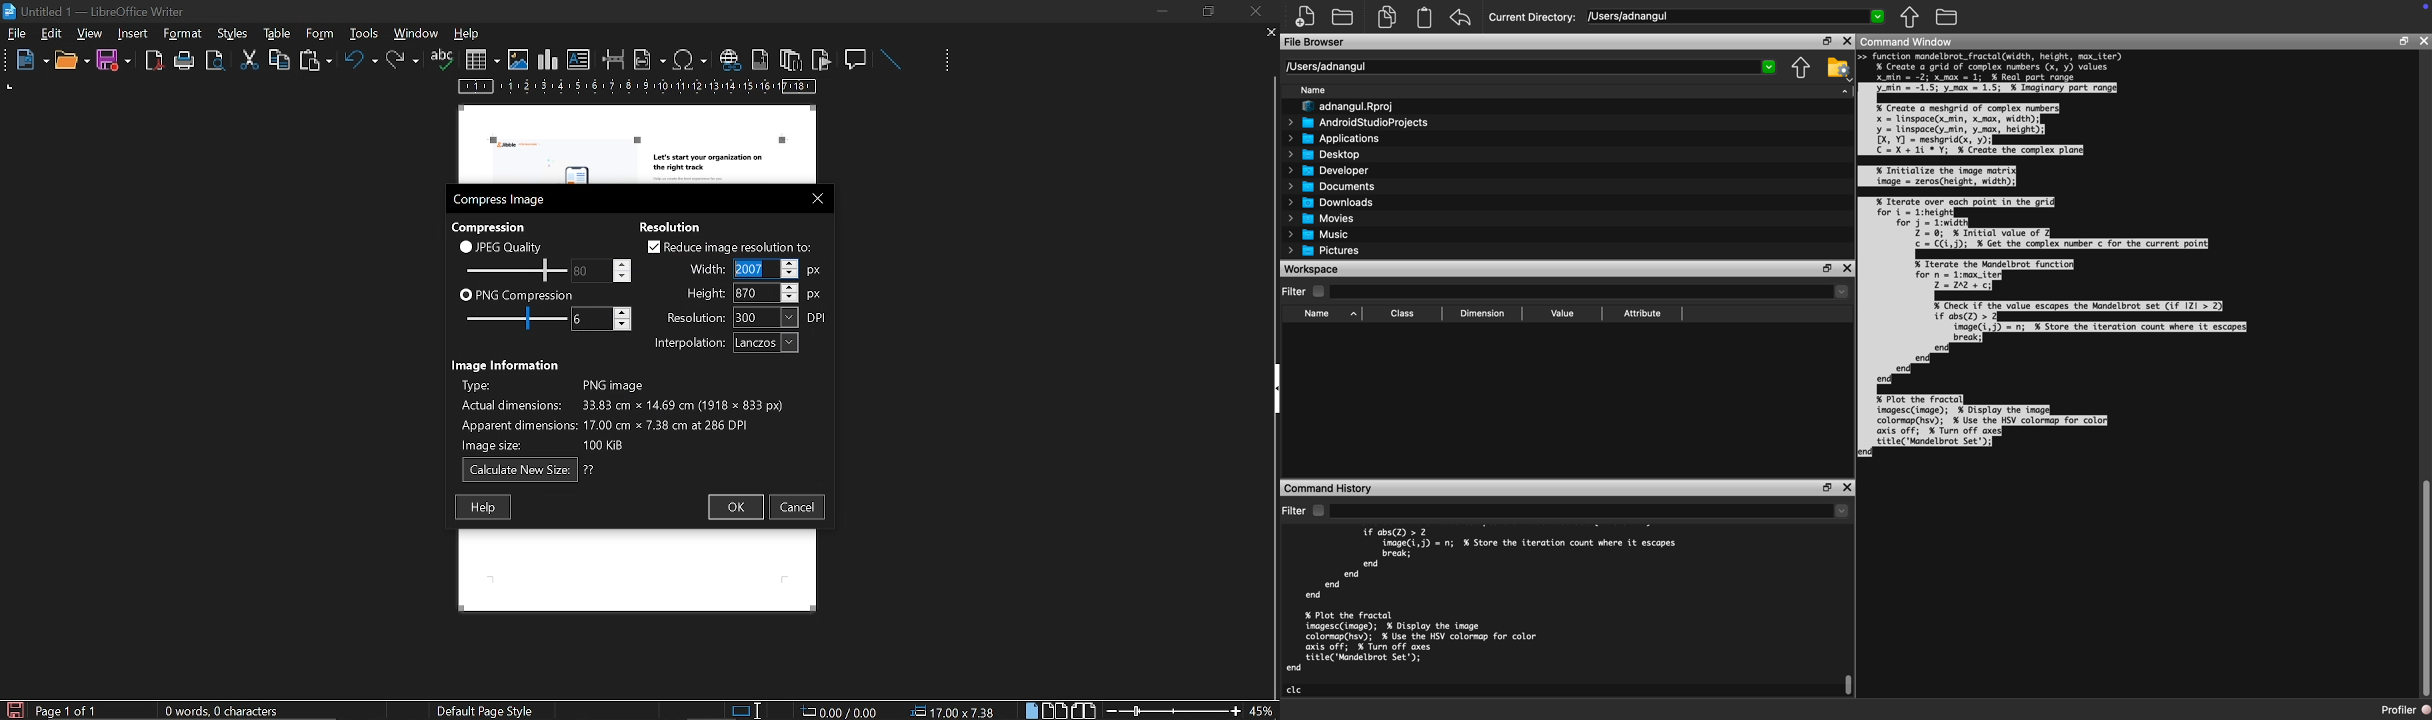 This screenshot has width=2436, height=728. What do you see at coordinates (548, 60) in the screenshot?
I see `insert chart` at bounding box center [548, 60].